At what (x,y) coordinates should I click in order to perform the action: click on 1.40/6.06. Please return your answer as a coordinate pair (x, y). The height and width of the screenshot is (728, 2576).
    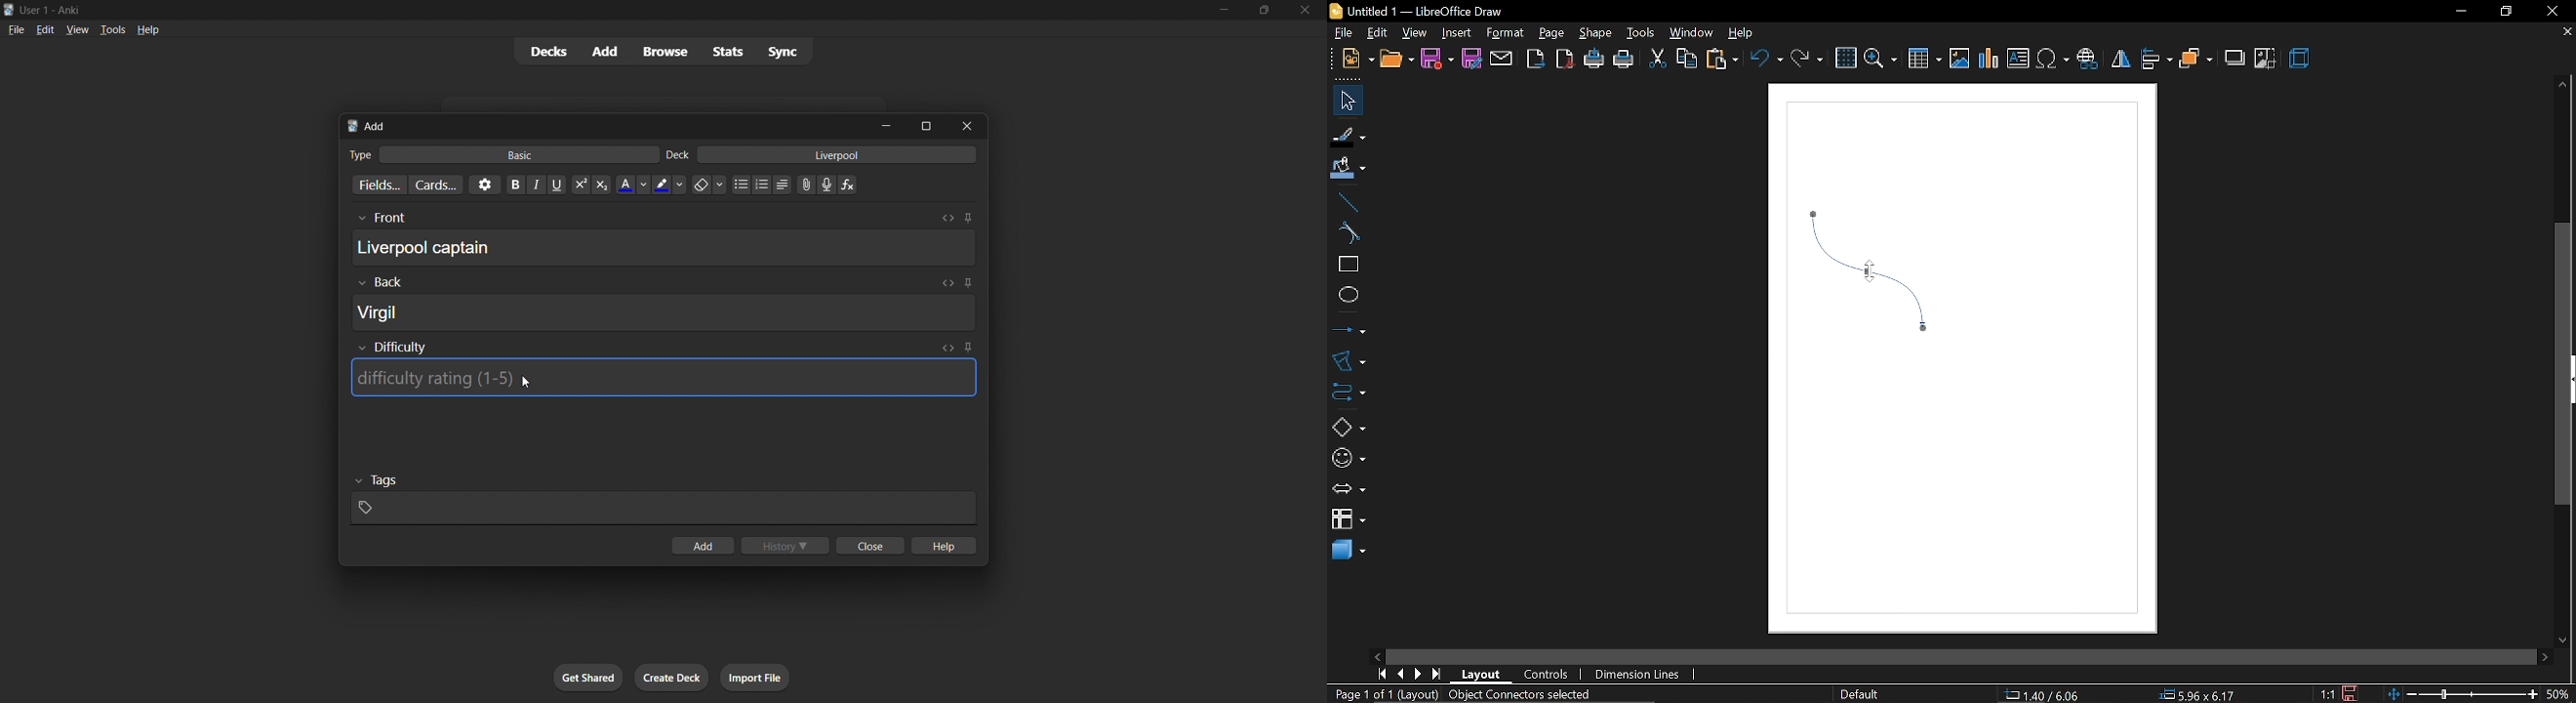
    Looking at the image, I should click on (2049, 695).